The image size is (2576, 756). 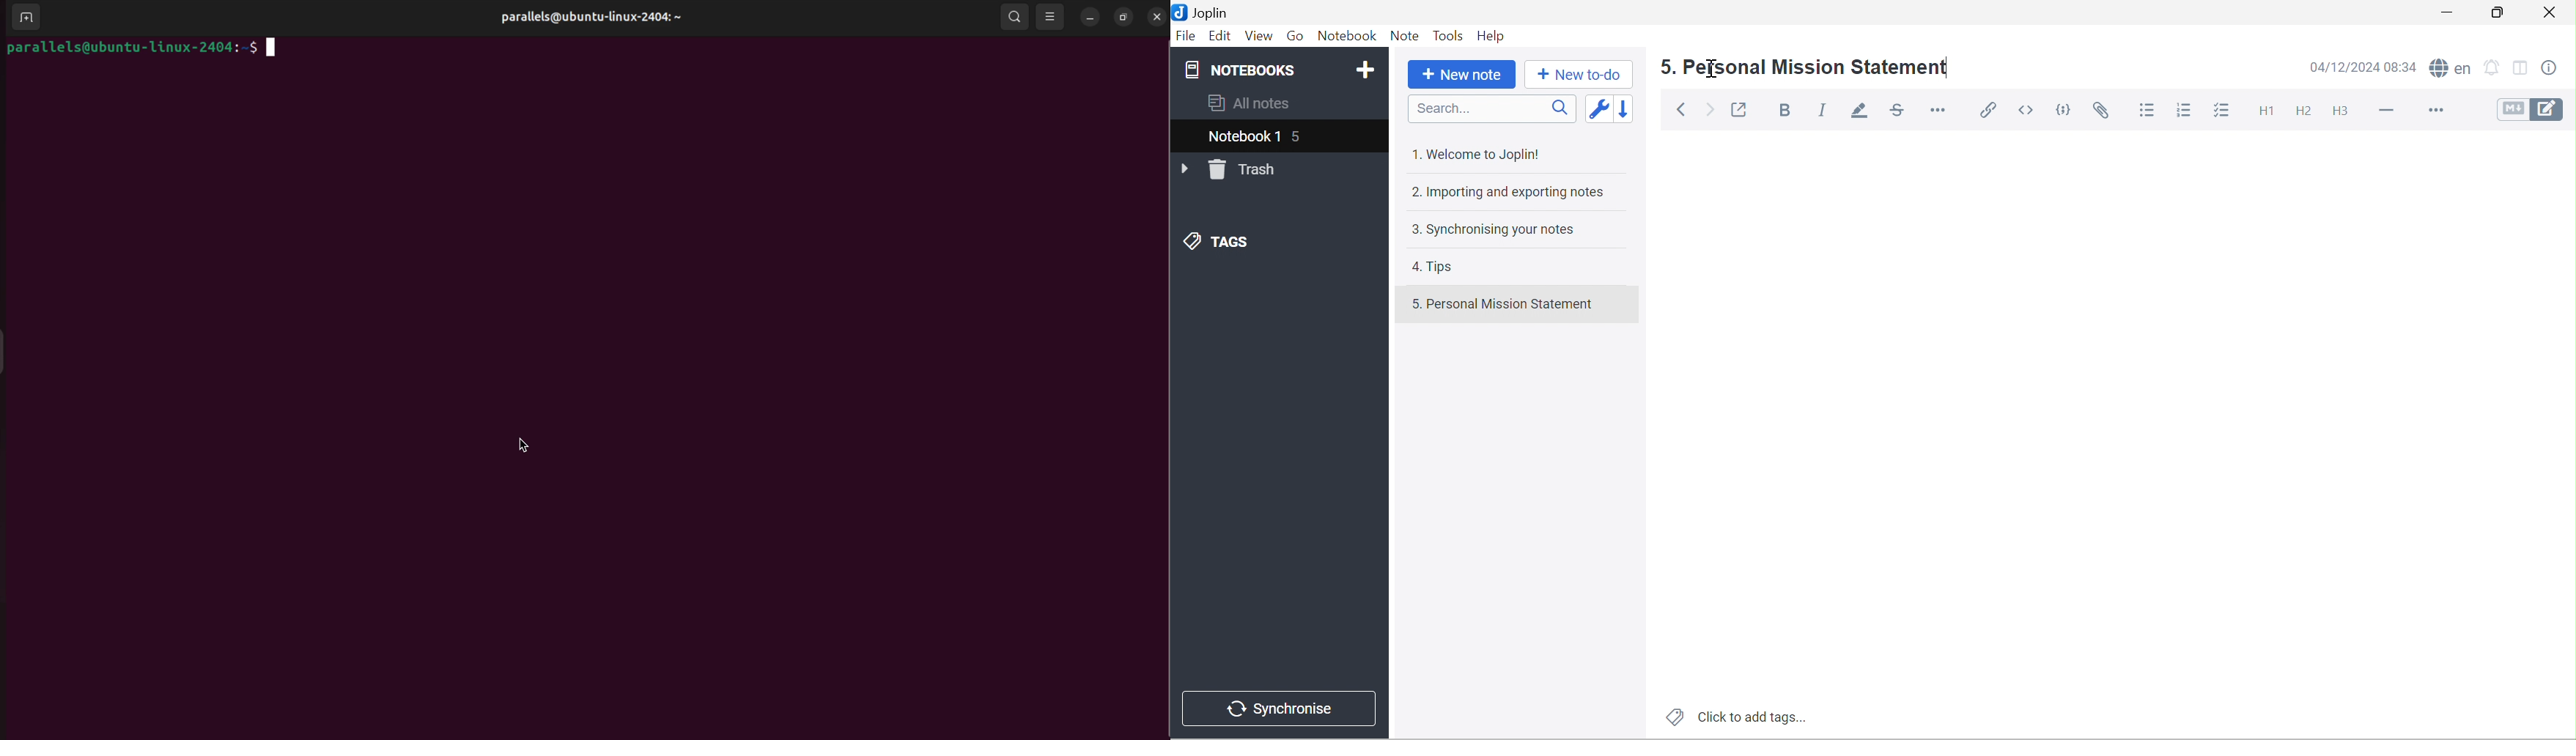 I want to click on NOTEBOOKS, so click(x=1244, y=68).